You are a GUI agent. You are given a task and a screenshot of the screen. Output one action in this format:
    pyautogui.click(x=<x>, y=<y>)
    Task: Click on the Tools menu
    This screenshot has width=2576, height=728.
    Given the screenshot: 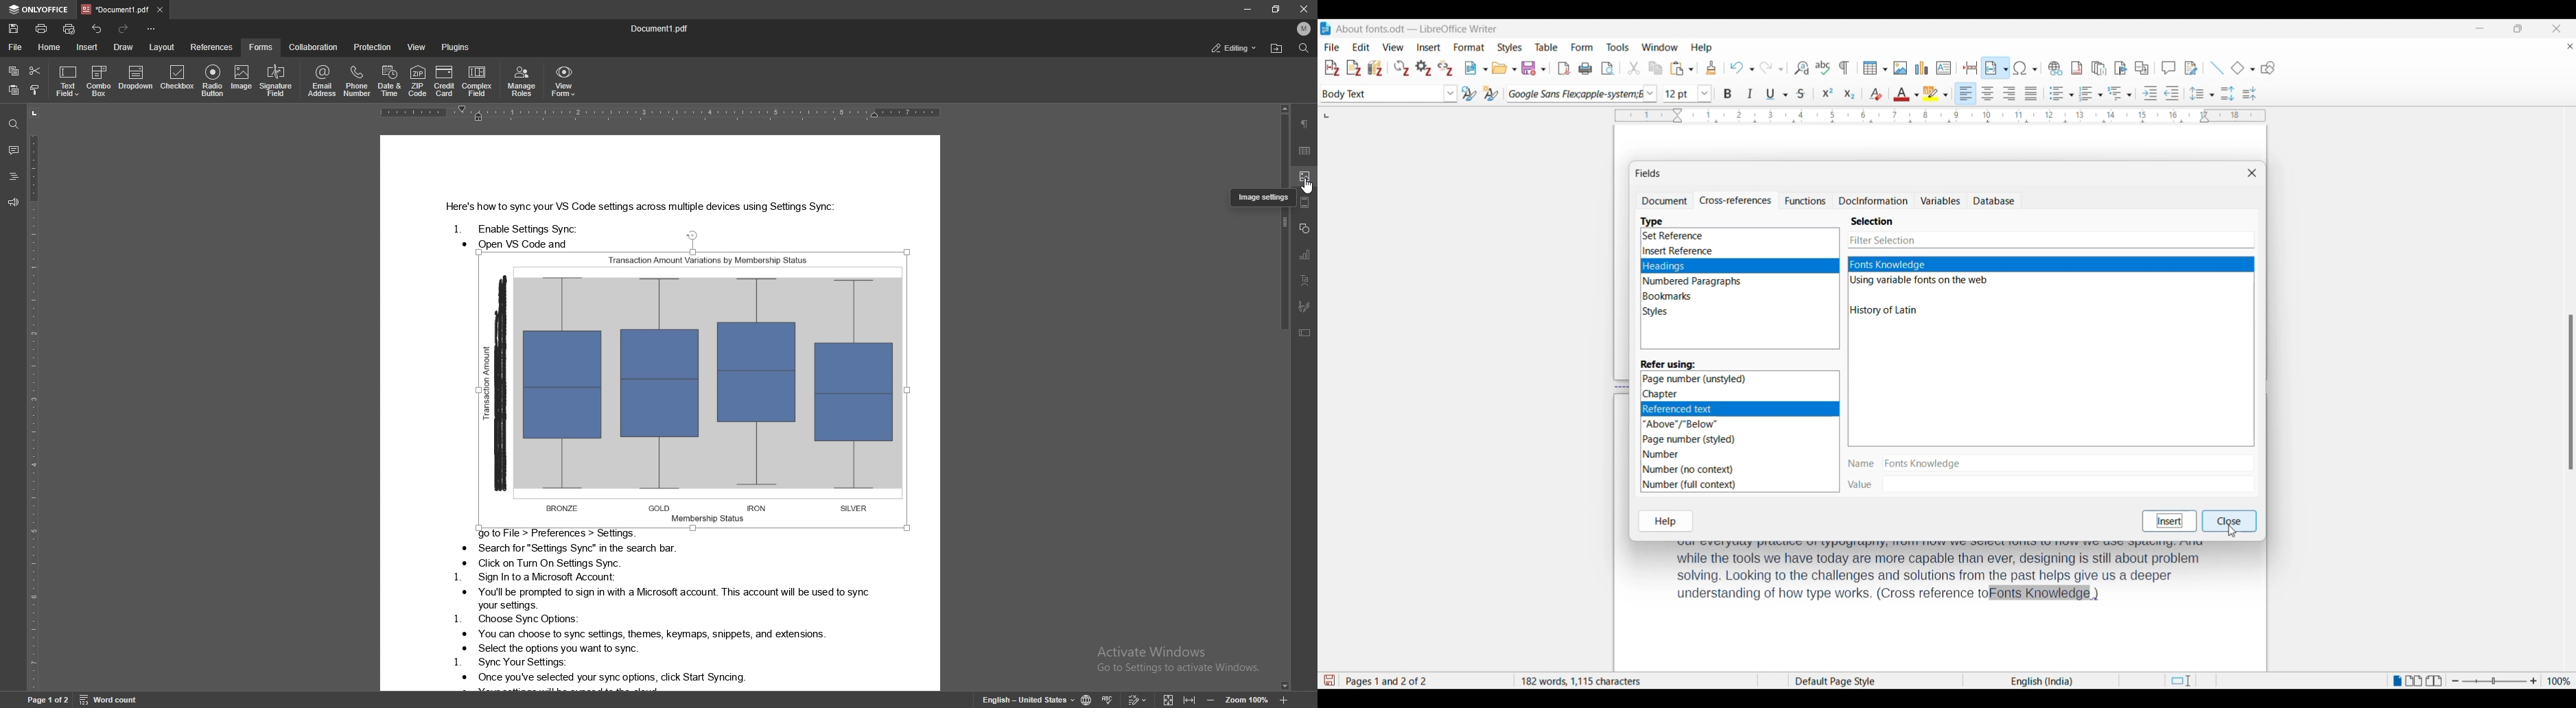 What is the action you would take?
    pyautogui.click(x=1618, y=47)
    